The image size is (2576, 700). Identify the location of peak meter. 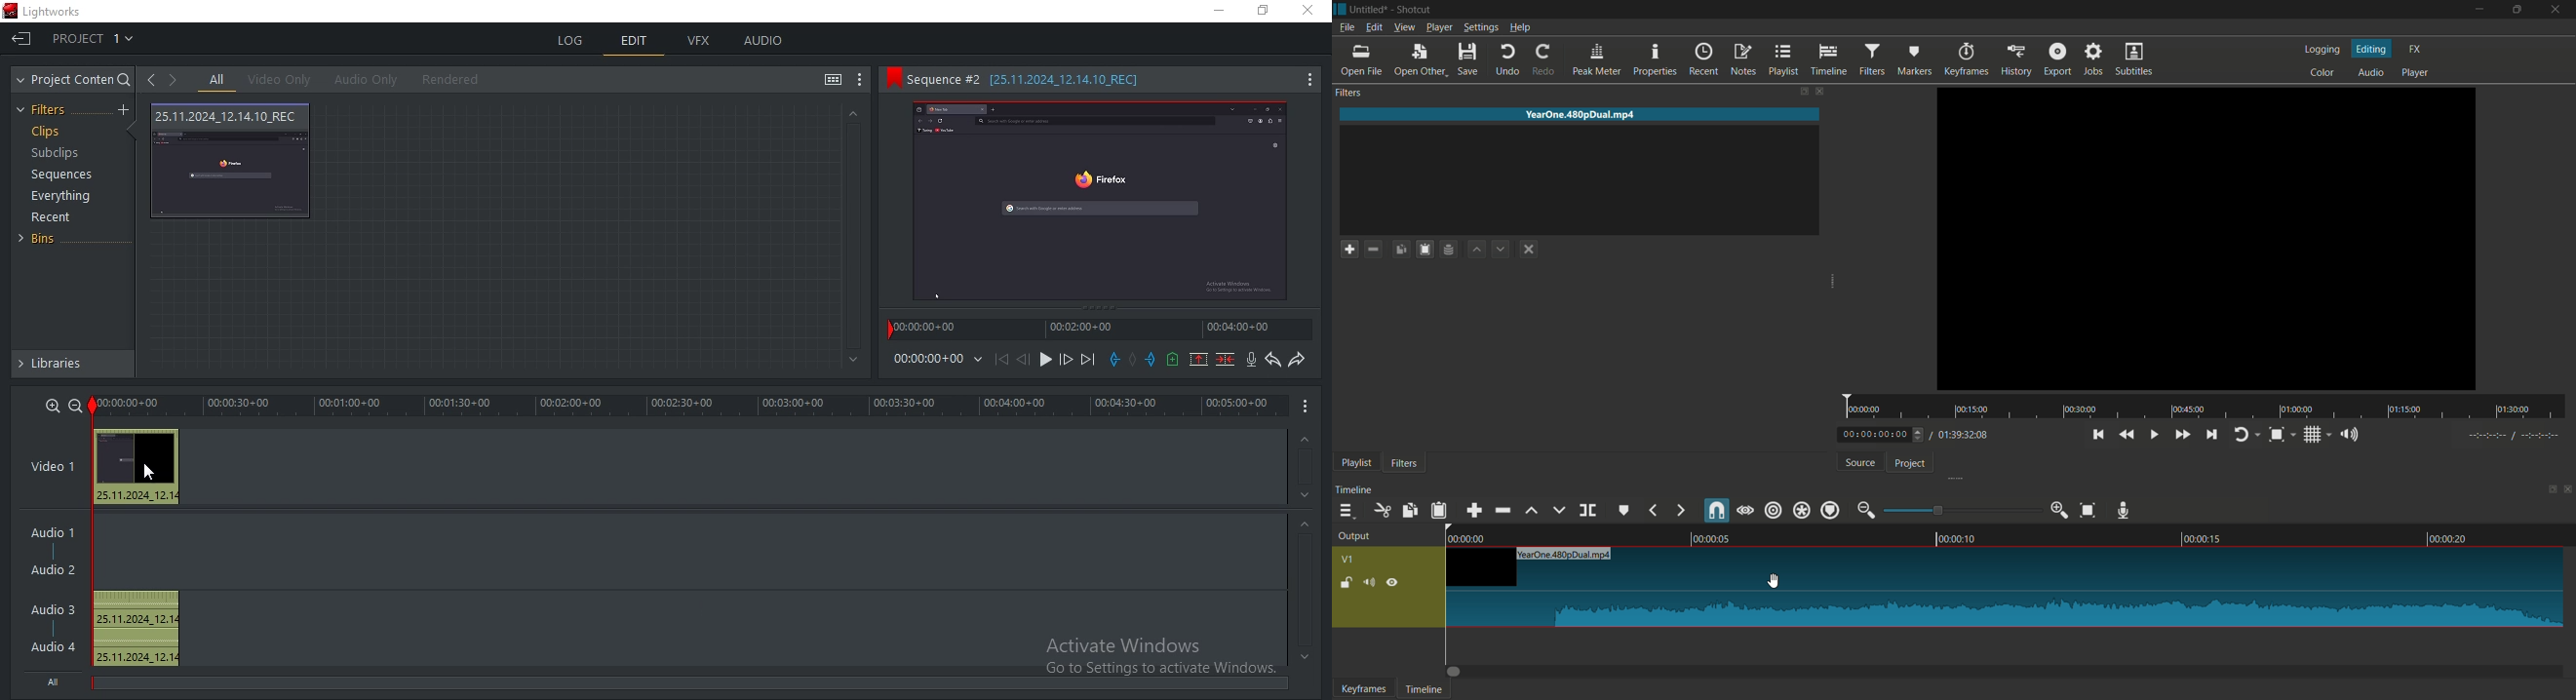
(1597, 60).